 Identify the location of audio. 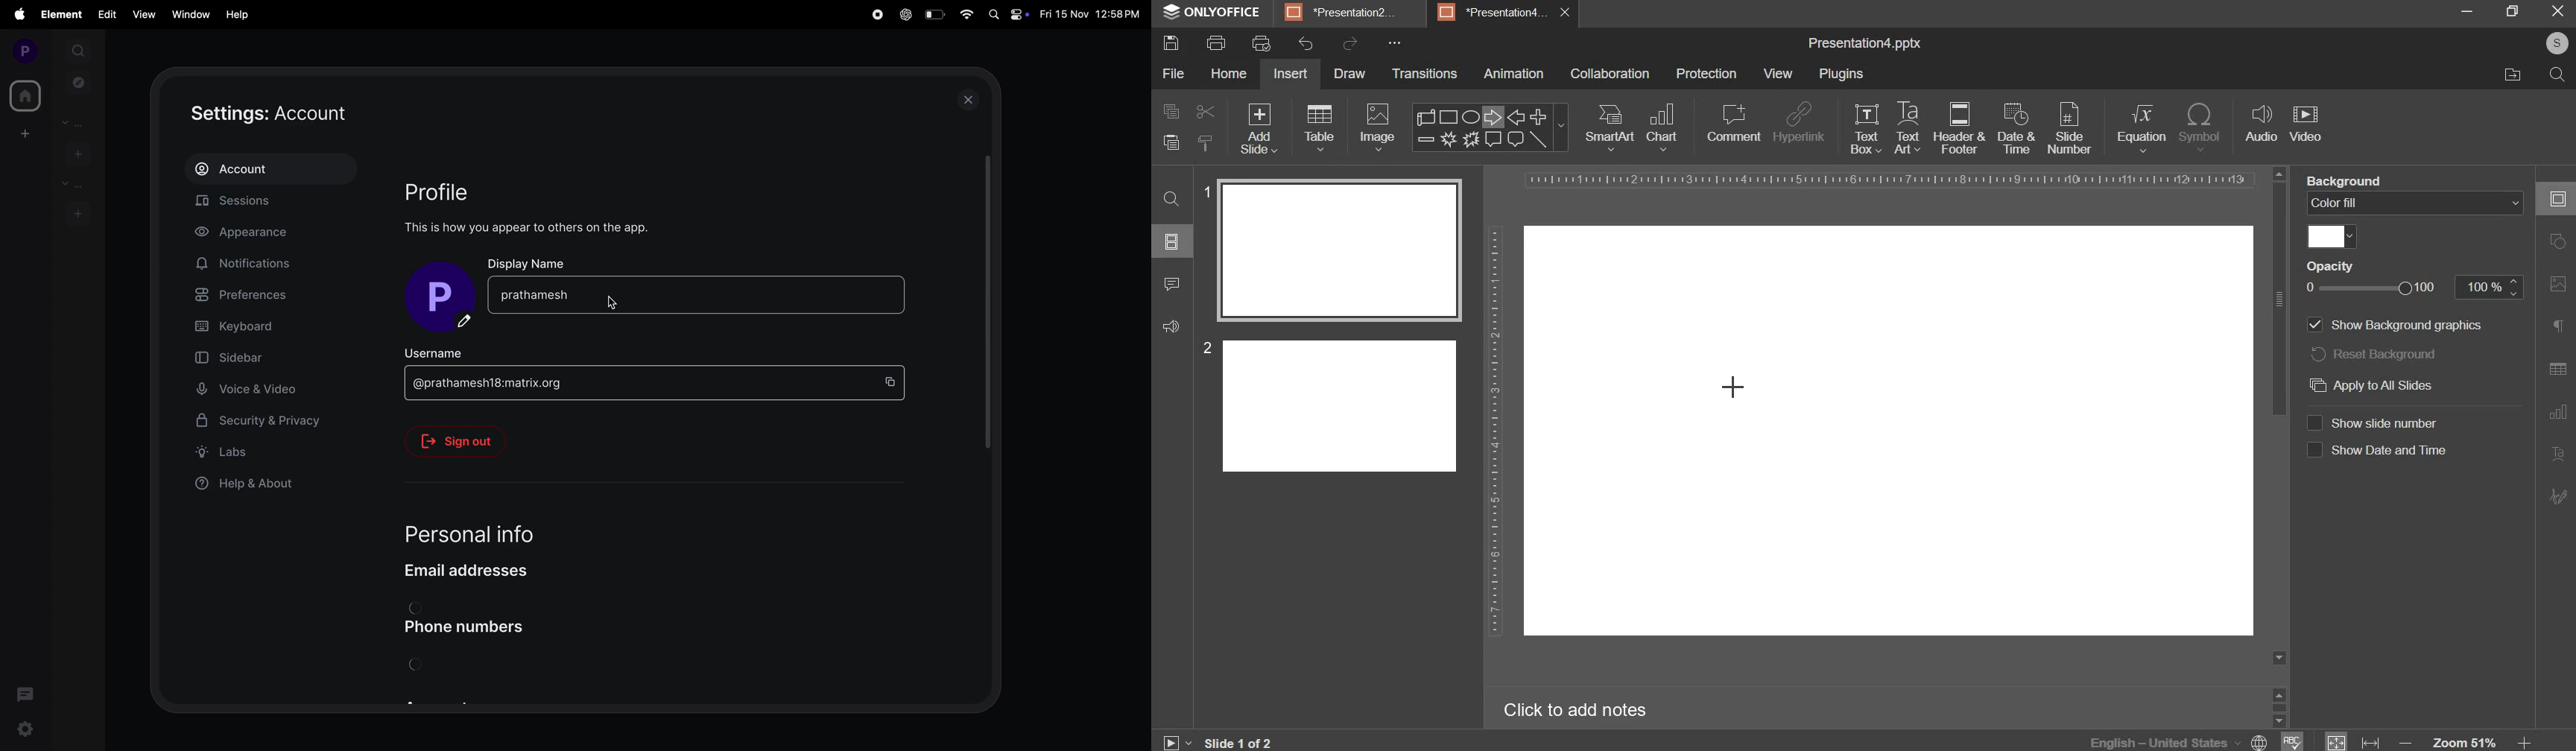
(2261, 124).